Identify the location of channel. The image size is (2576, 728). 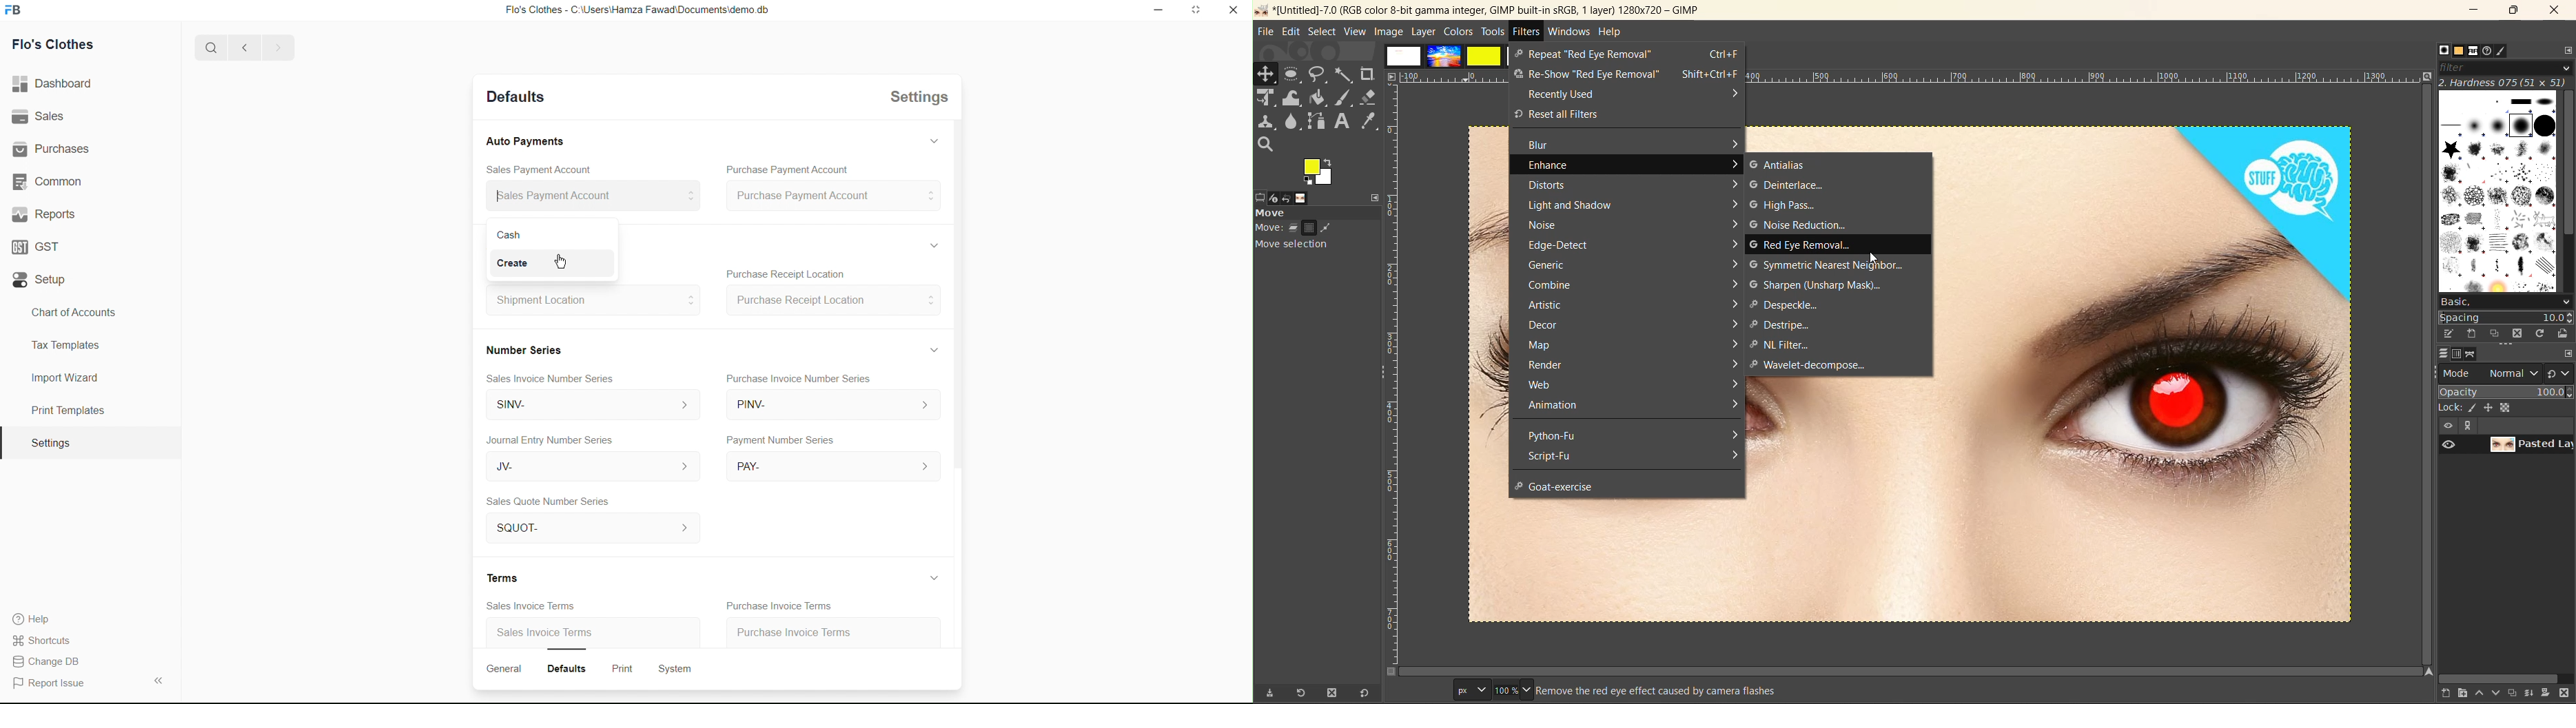
(2457, 354).